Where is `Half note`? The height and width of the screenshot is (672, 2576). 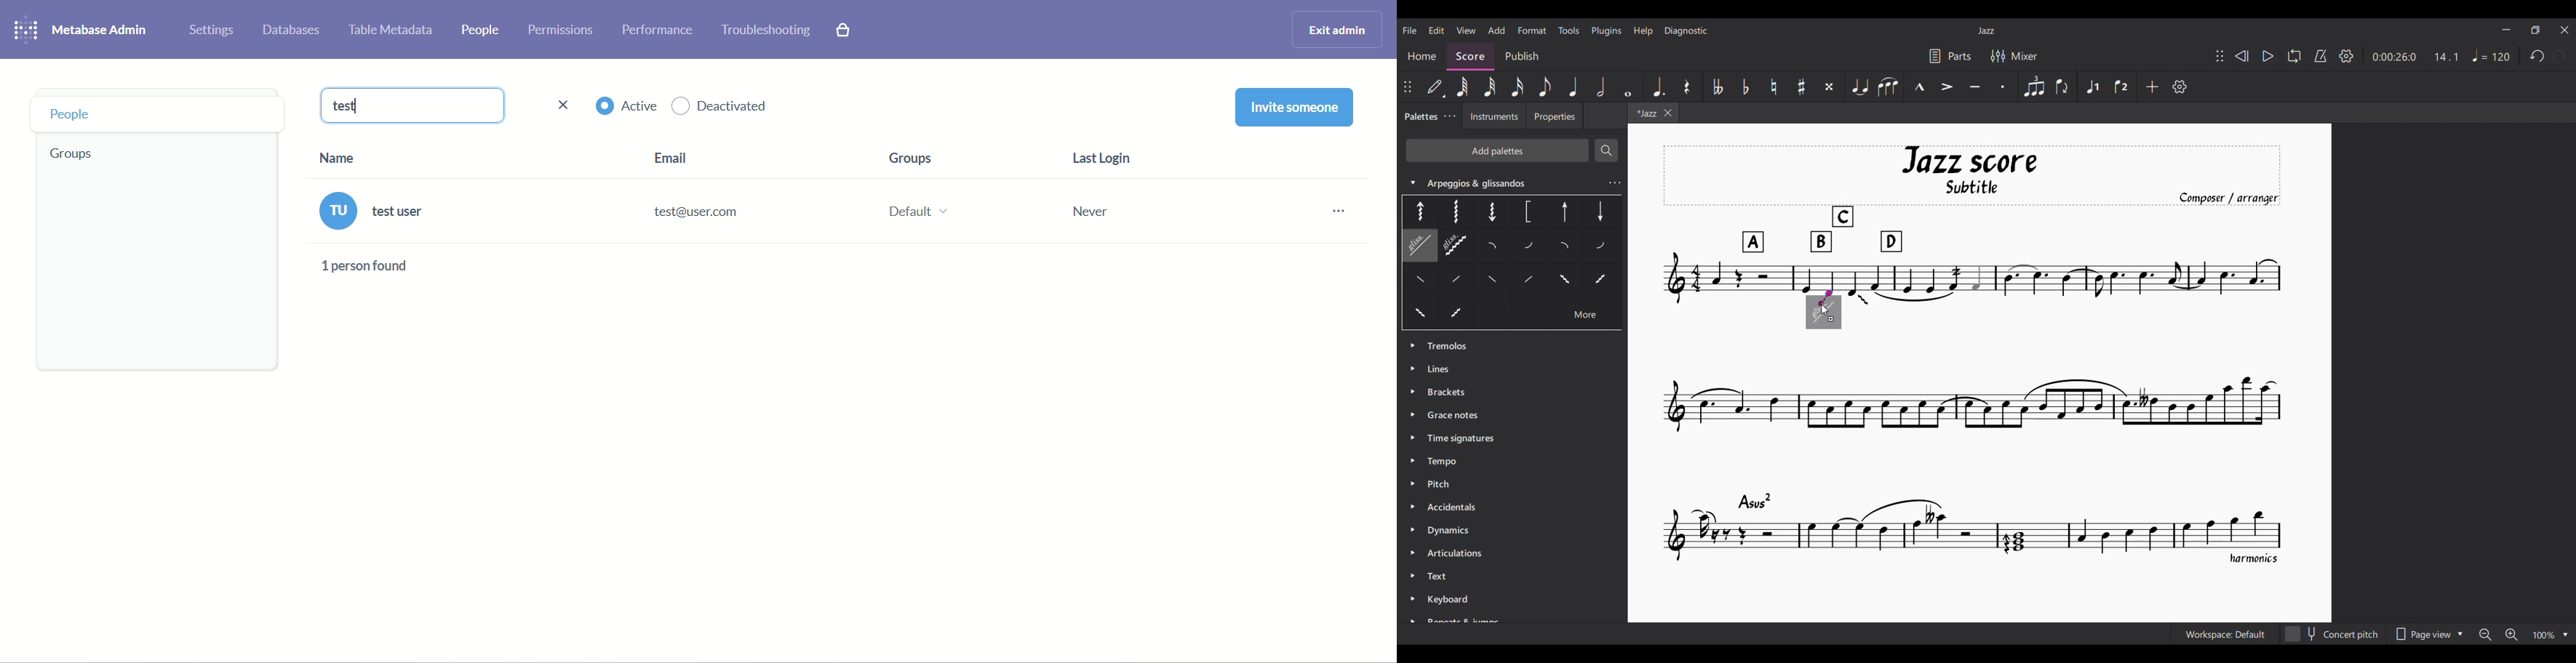 Half note is located at coordinates (1601, 87).